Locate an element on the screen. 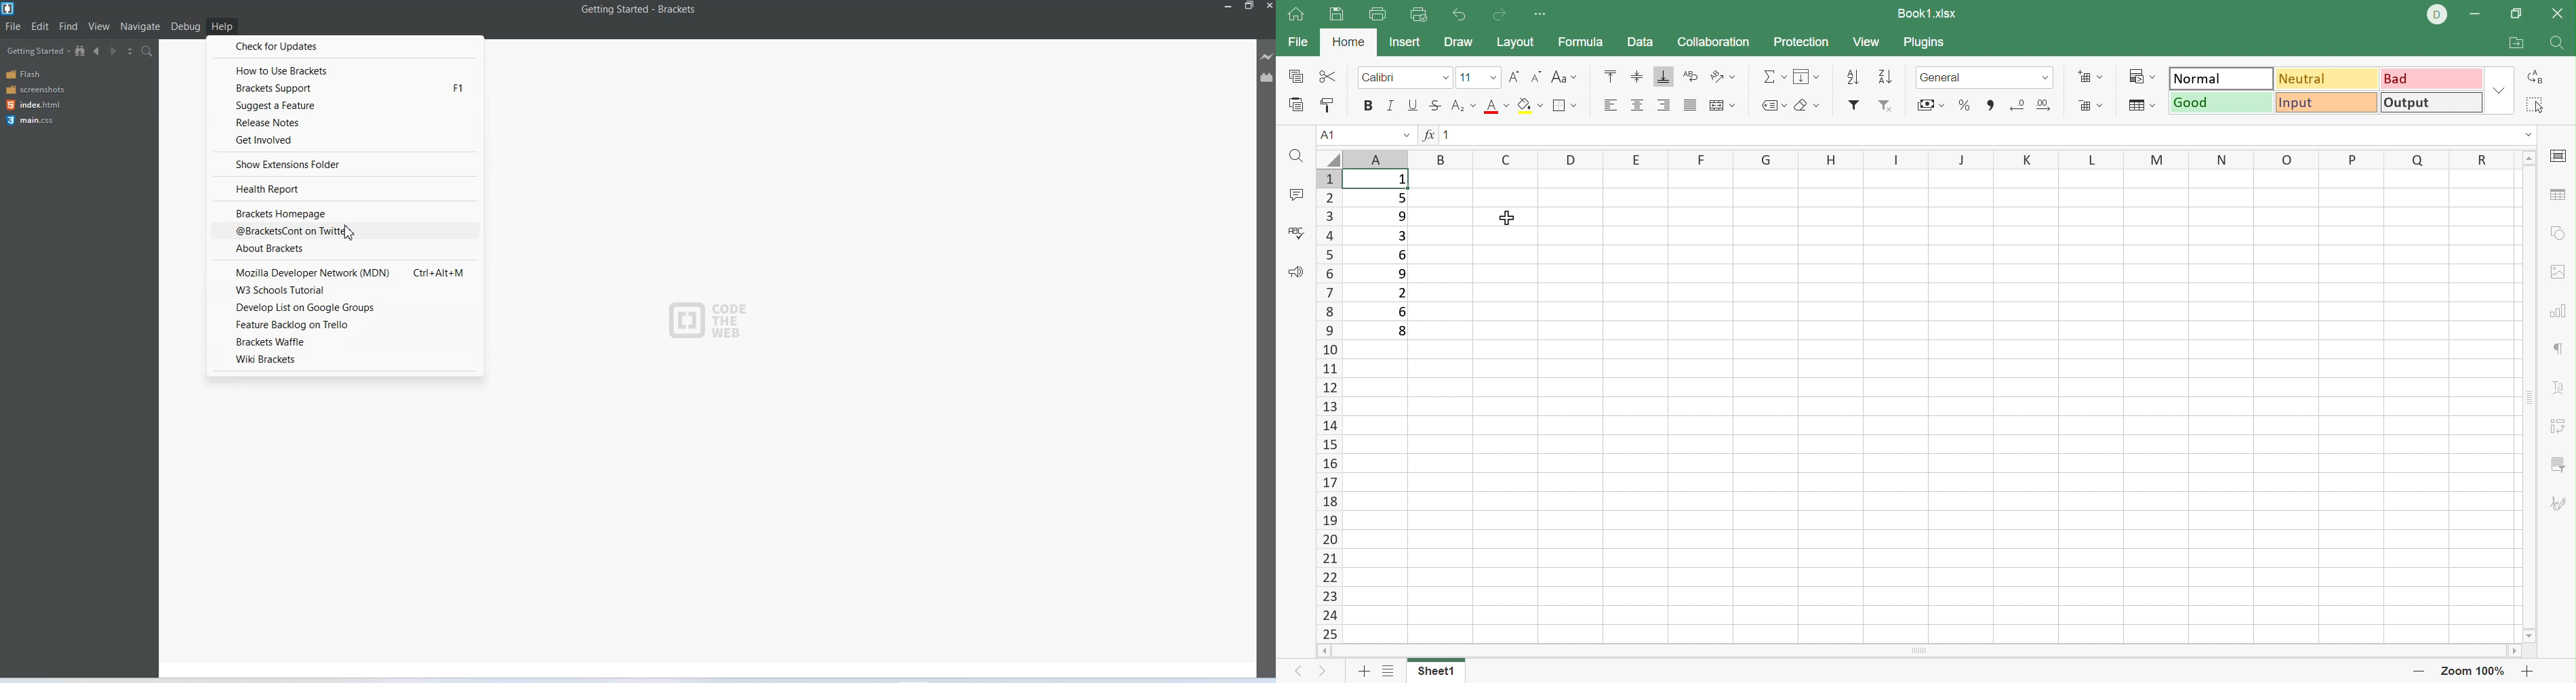 The height and width of the screenshot is (700, 2576). Justified is located at coordinates (1691, 106).